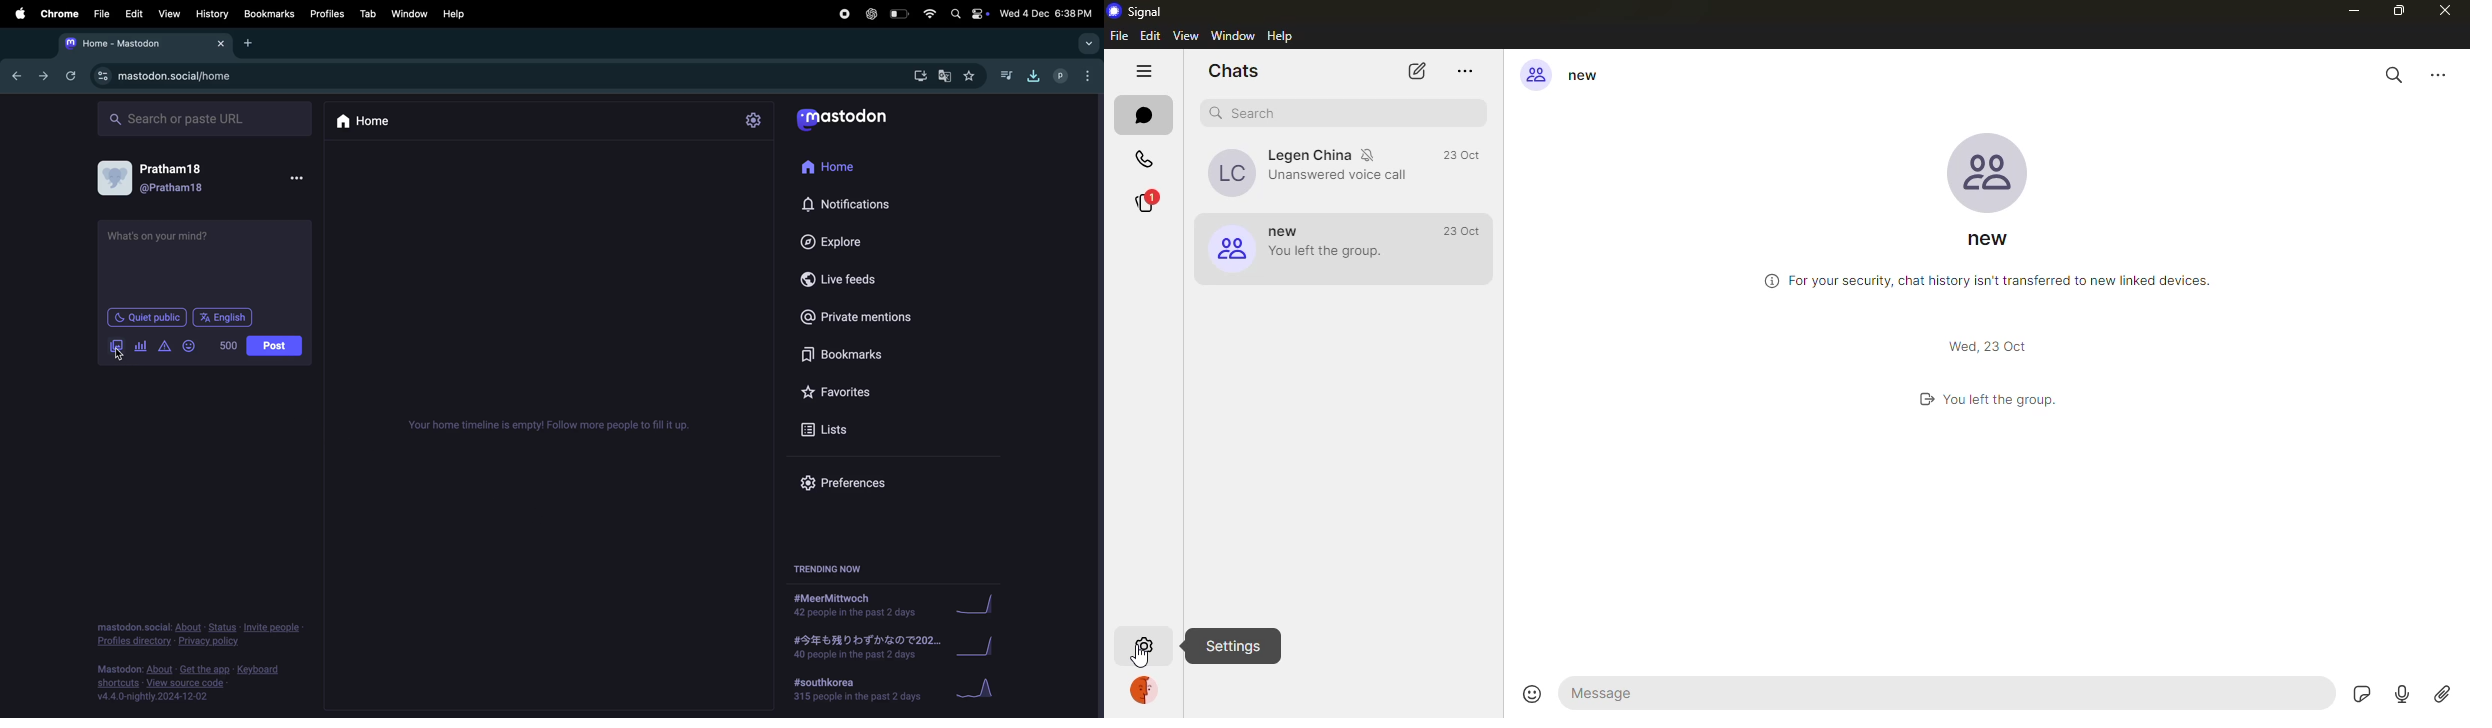  What do you see at coordinates (1307, 251) in the screenshot?
I see `group` at bounding box center [1307, 251].